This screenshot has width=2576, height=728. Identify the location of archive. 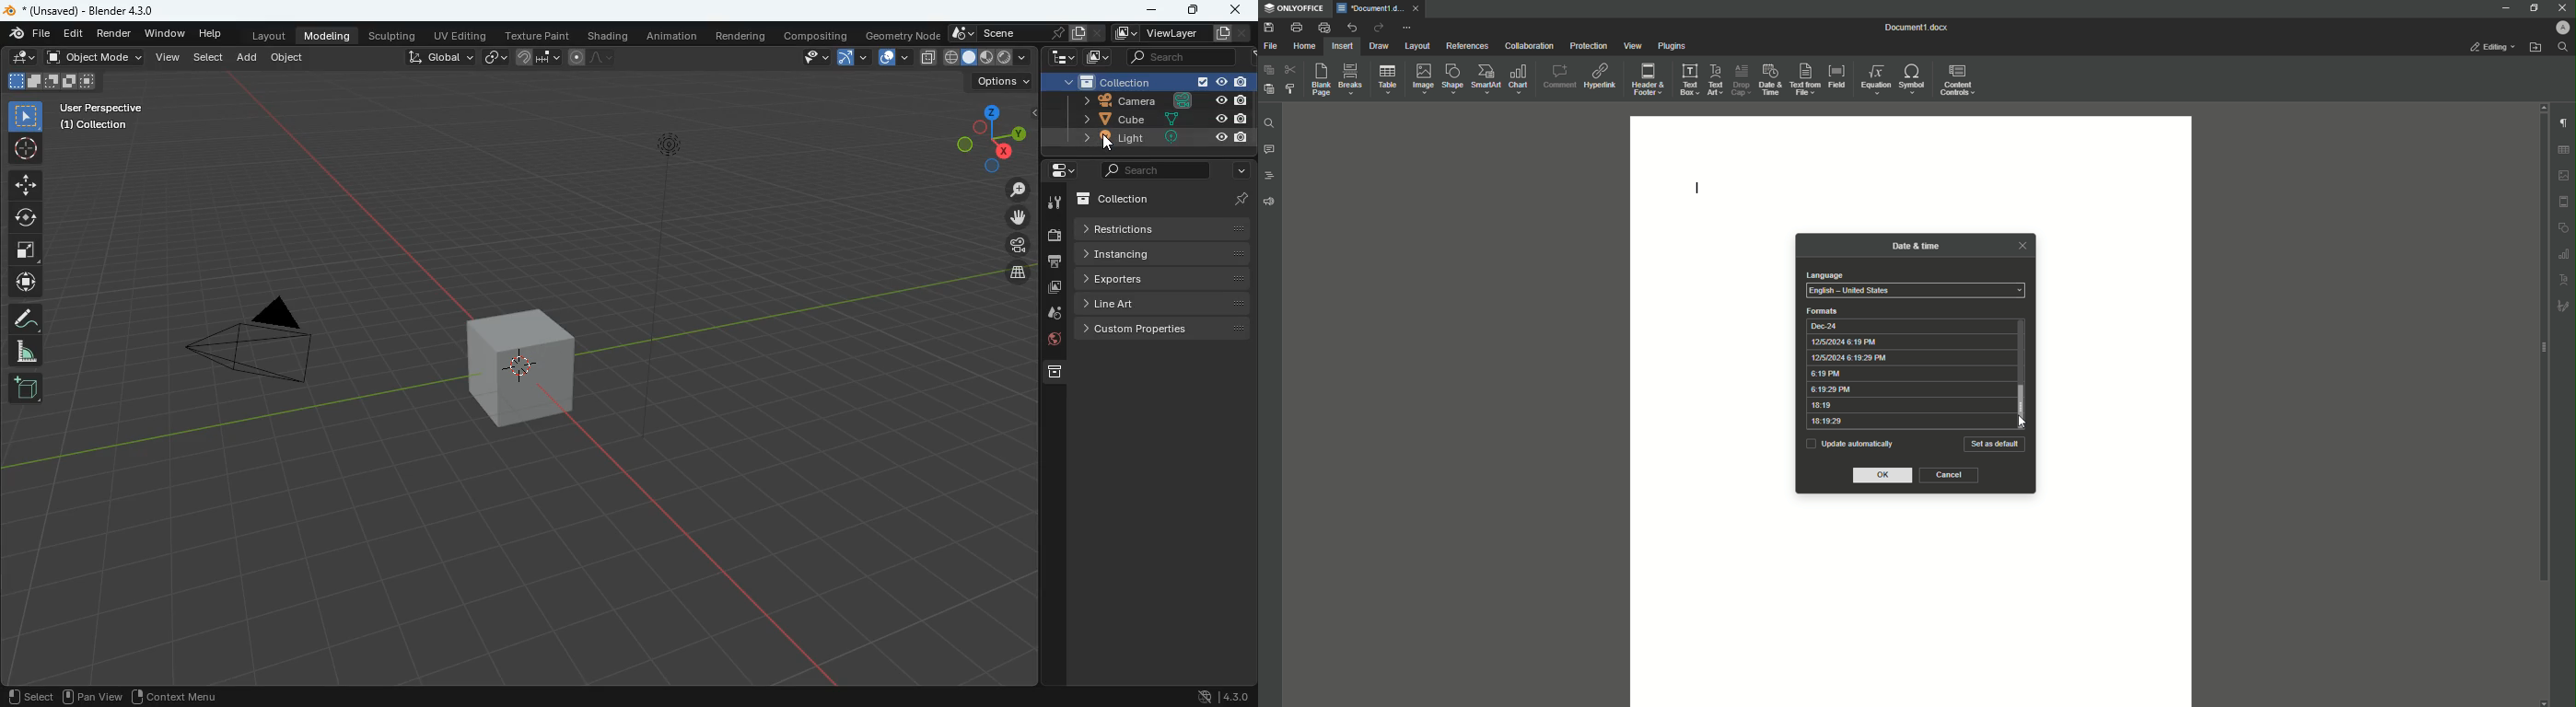
(1055, 372).